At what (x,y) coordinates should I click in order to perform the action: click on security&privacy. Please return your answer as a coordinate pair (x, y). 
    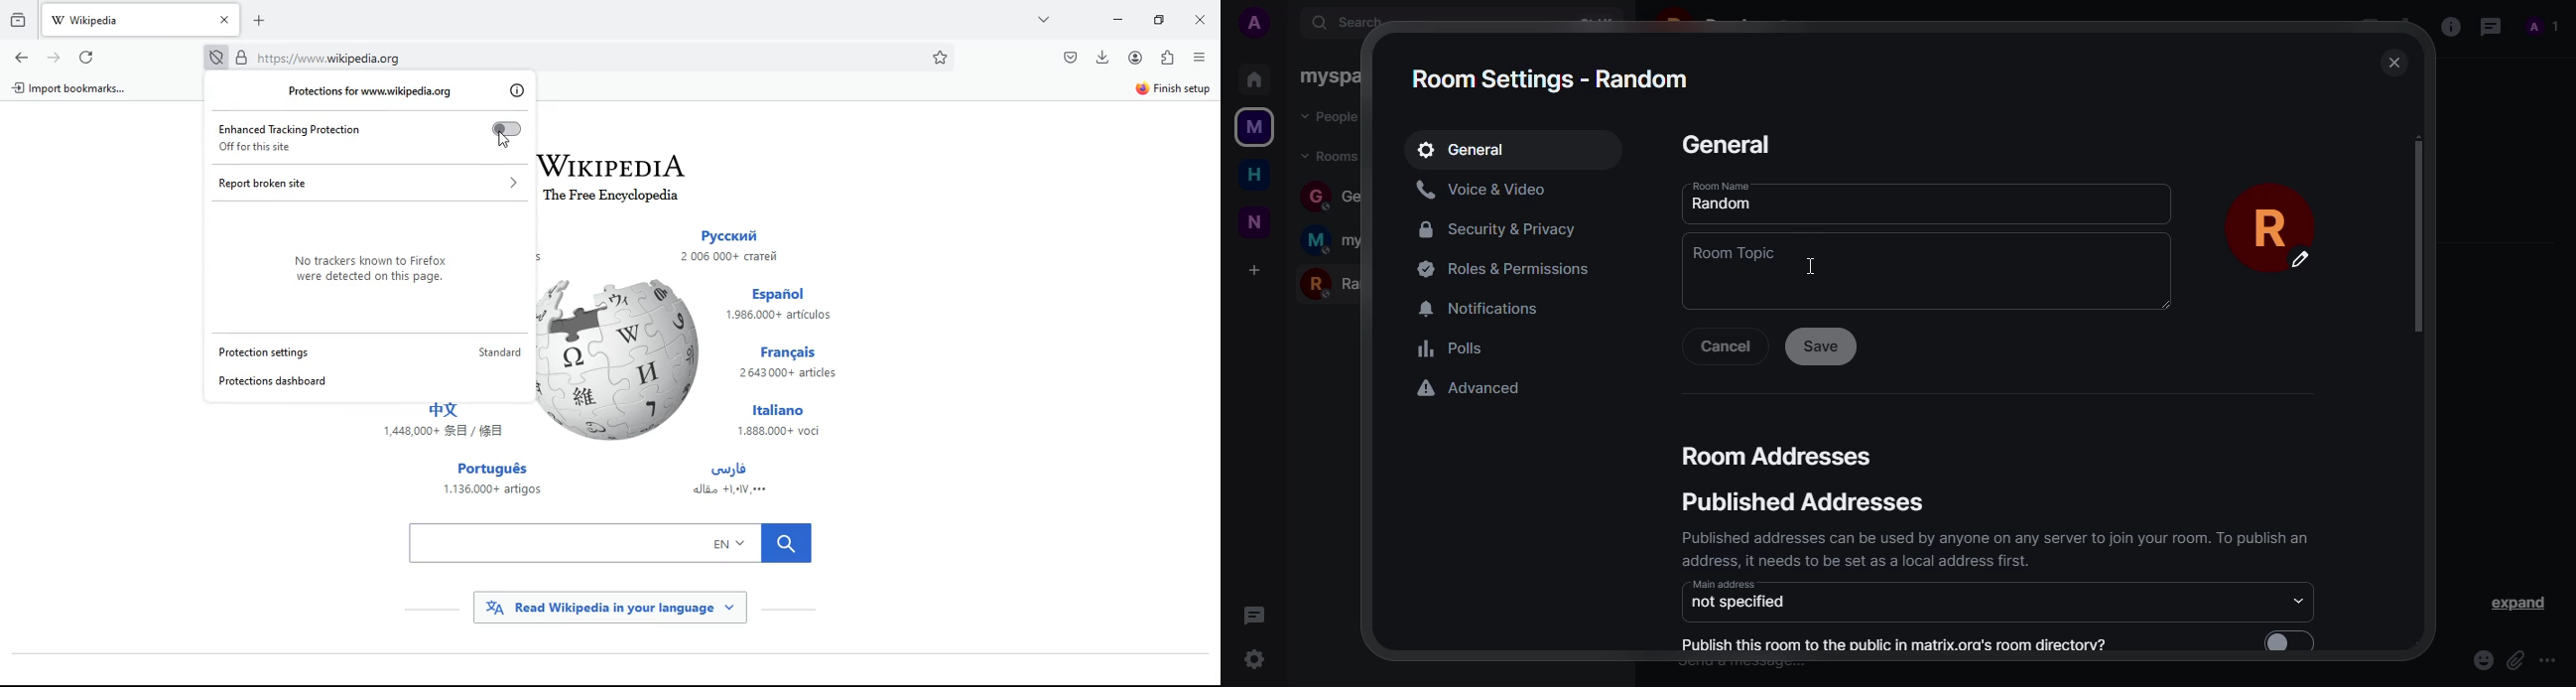
    Looking at the image, I should click on (1512, 229).